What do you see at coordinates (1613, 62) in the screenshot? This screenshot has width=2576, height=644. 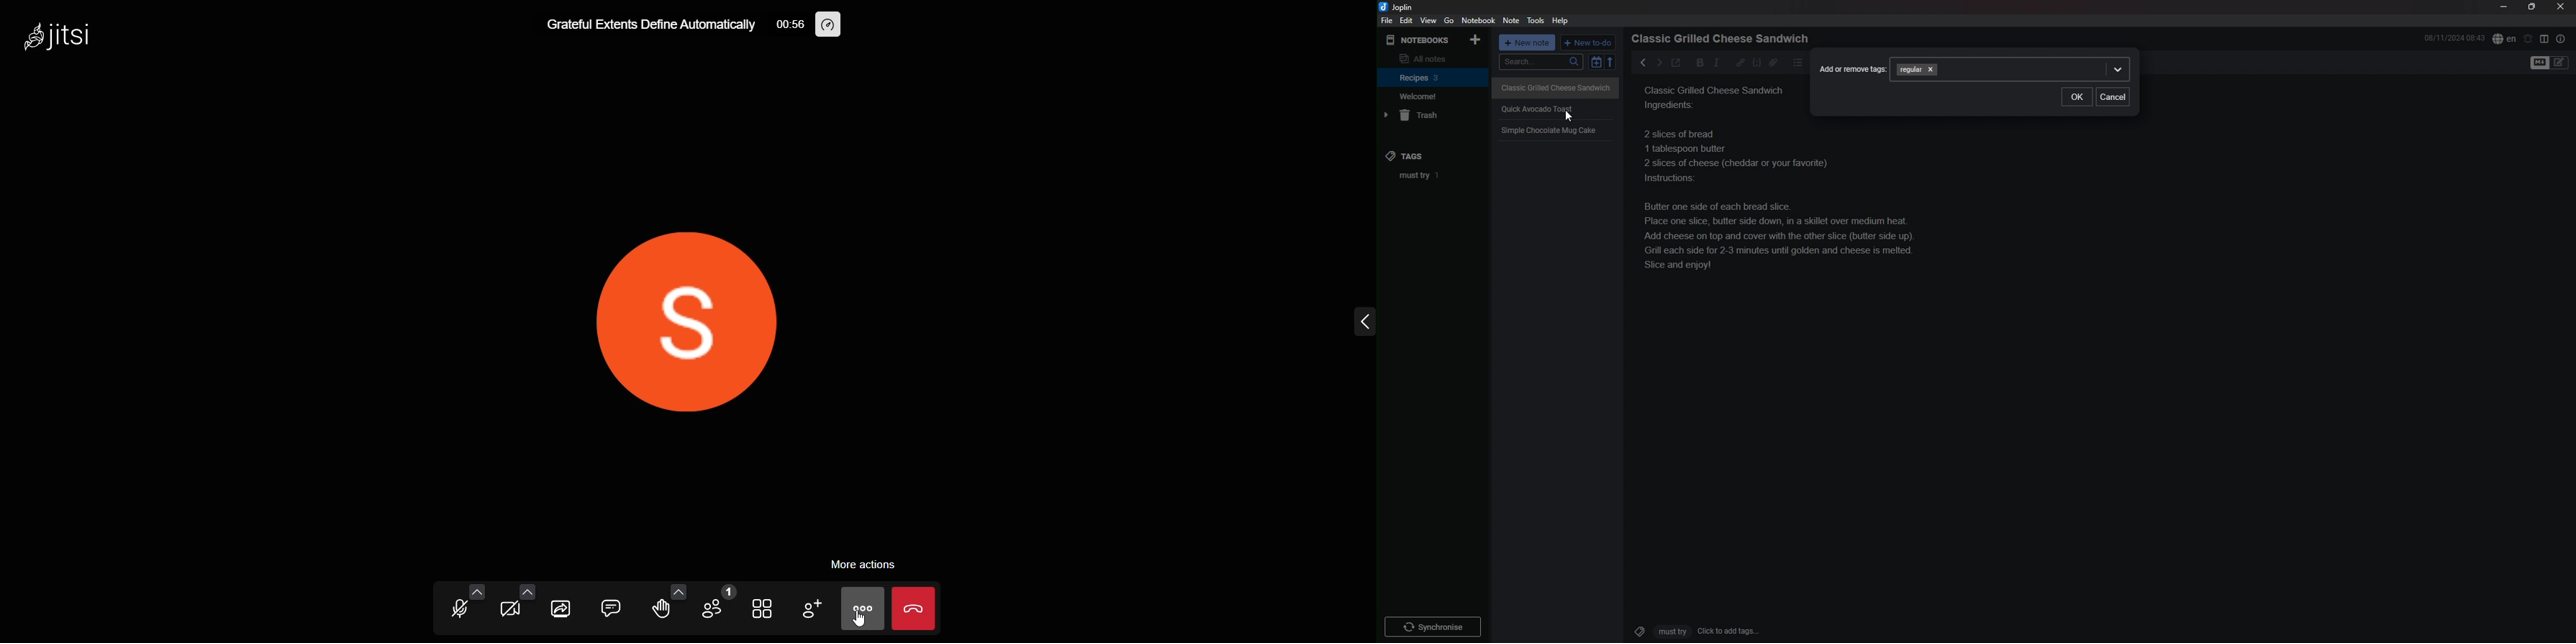 I see `reverse sort order` at bounding box center [1613, 62].